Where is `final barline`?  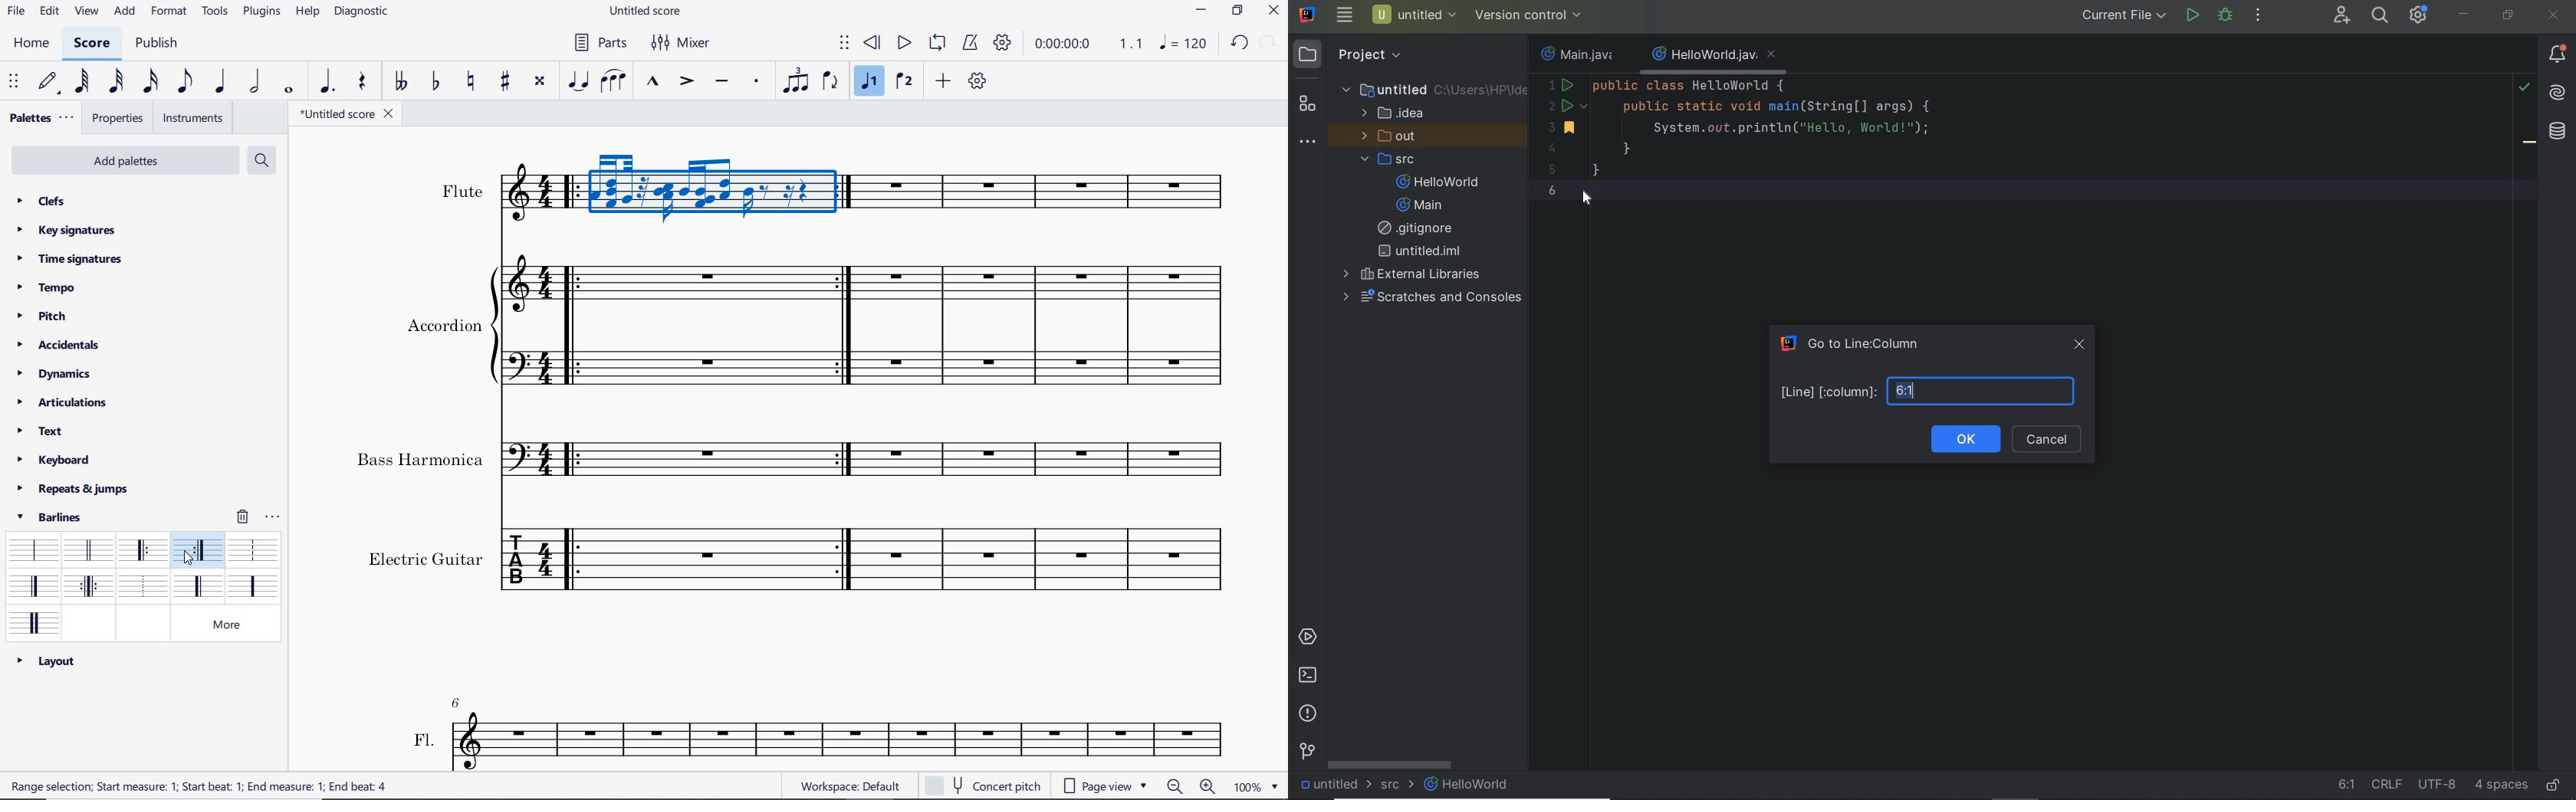 final barline is located at coordinates (34, 585).